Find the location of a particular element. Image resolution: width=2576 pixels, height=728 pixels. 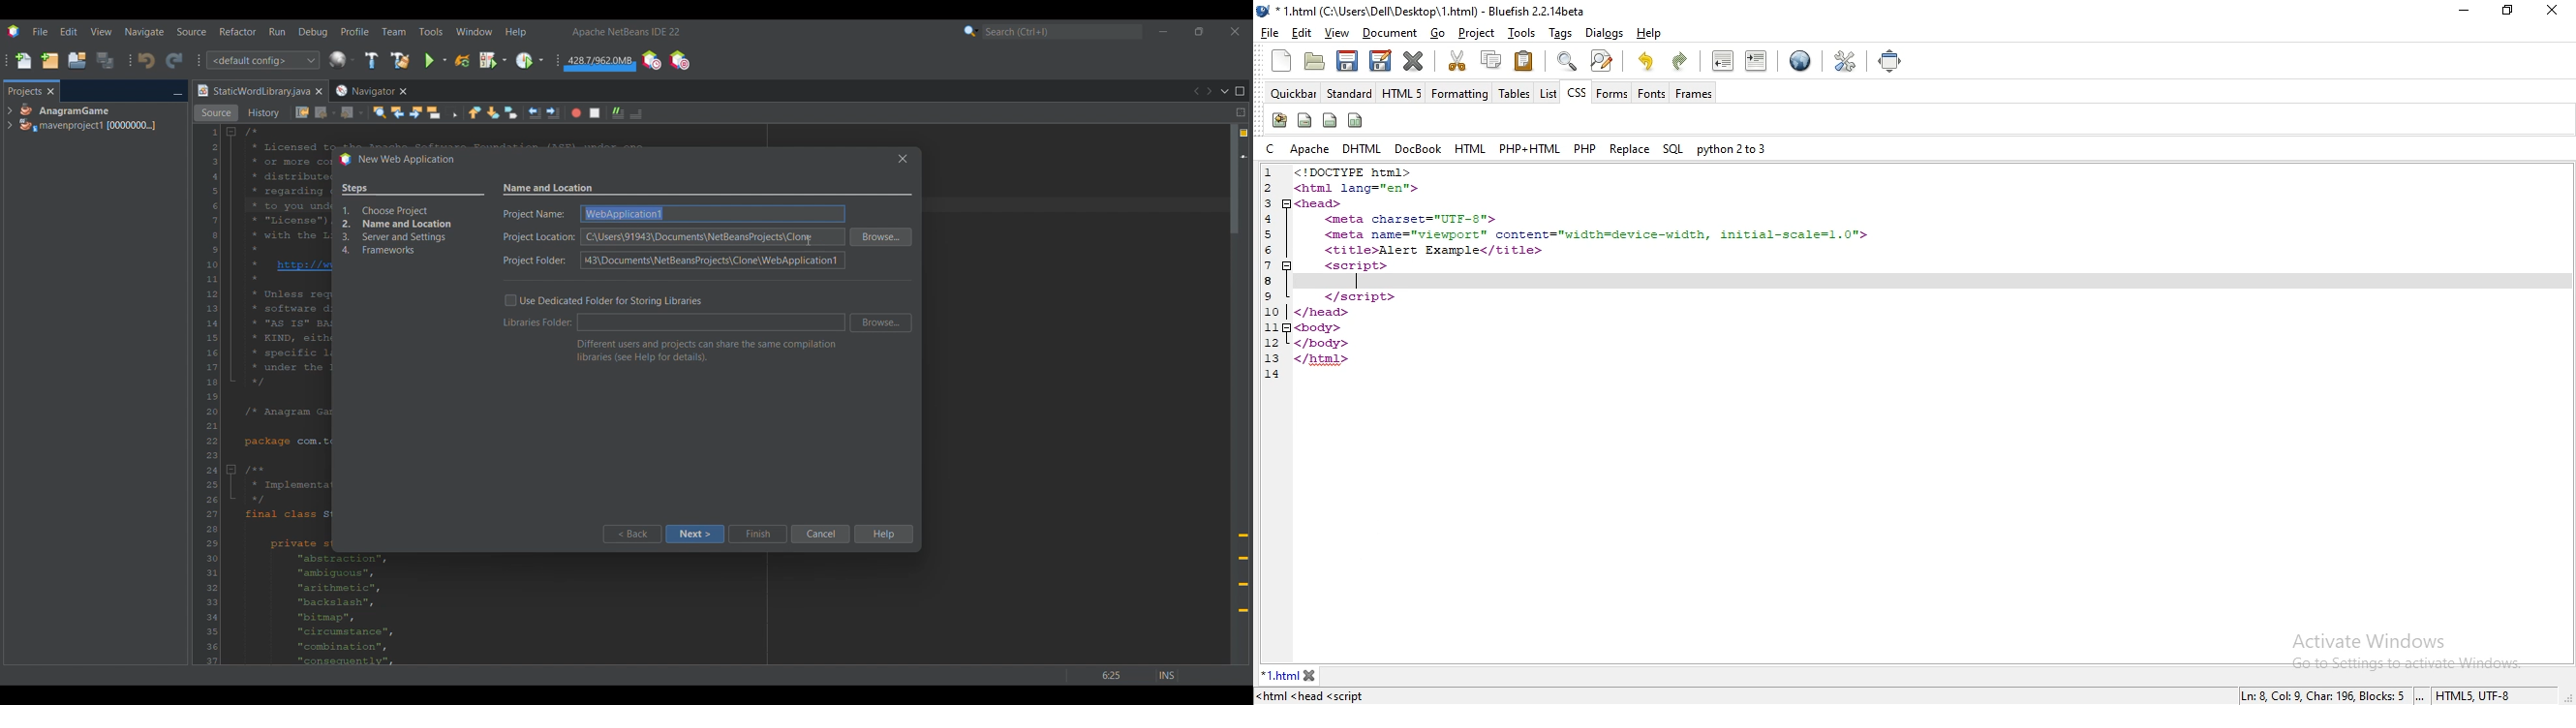

new file is located at coordinates (1281, 60).